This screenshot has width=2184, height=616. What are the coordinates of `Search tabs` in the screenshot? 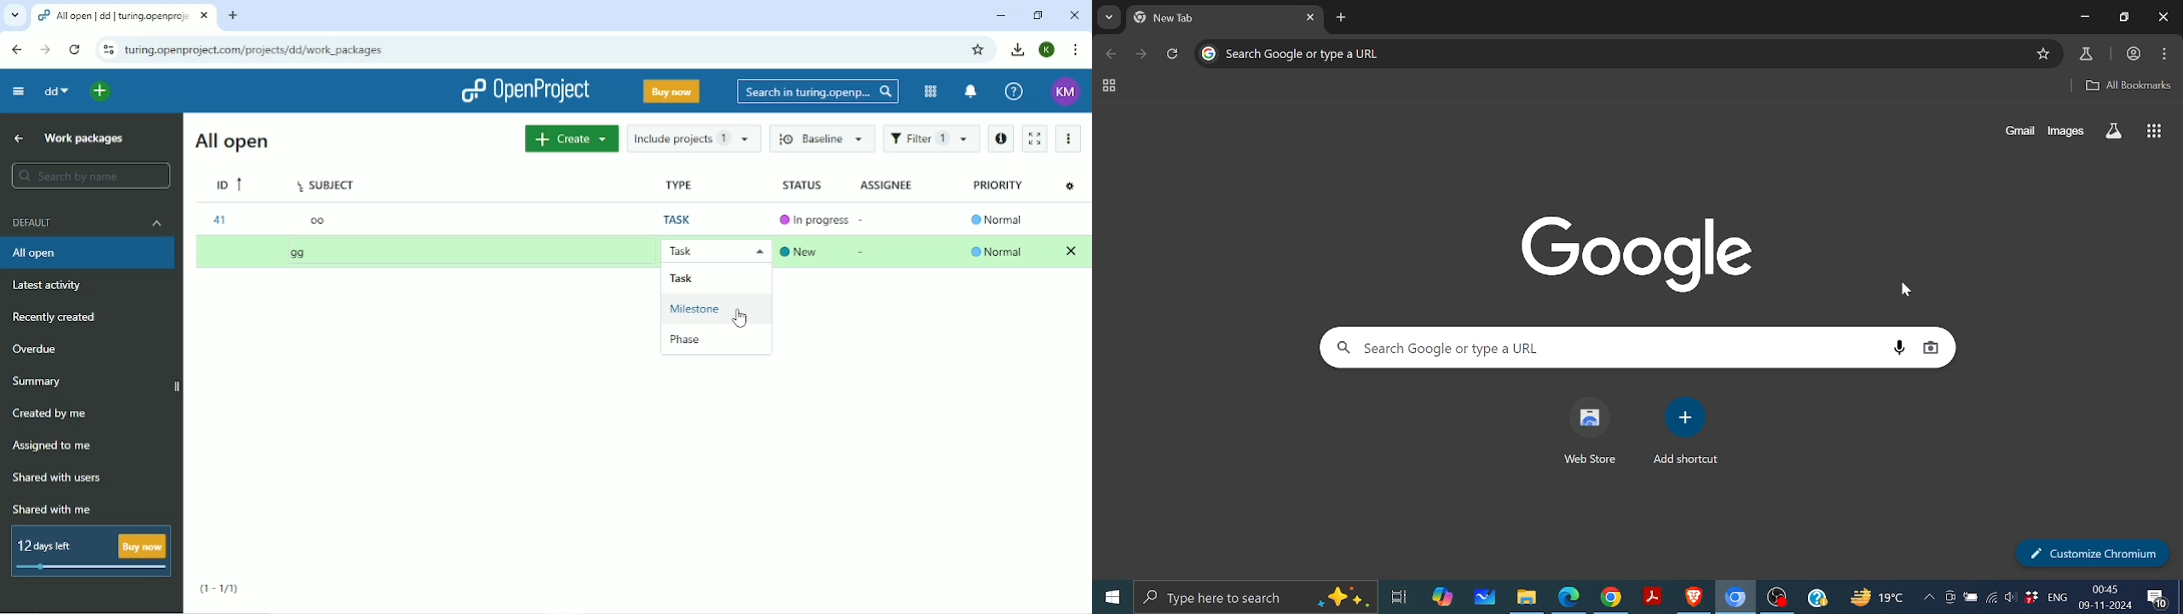 It's located at (1111, 16).